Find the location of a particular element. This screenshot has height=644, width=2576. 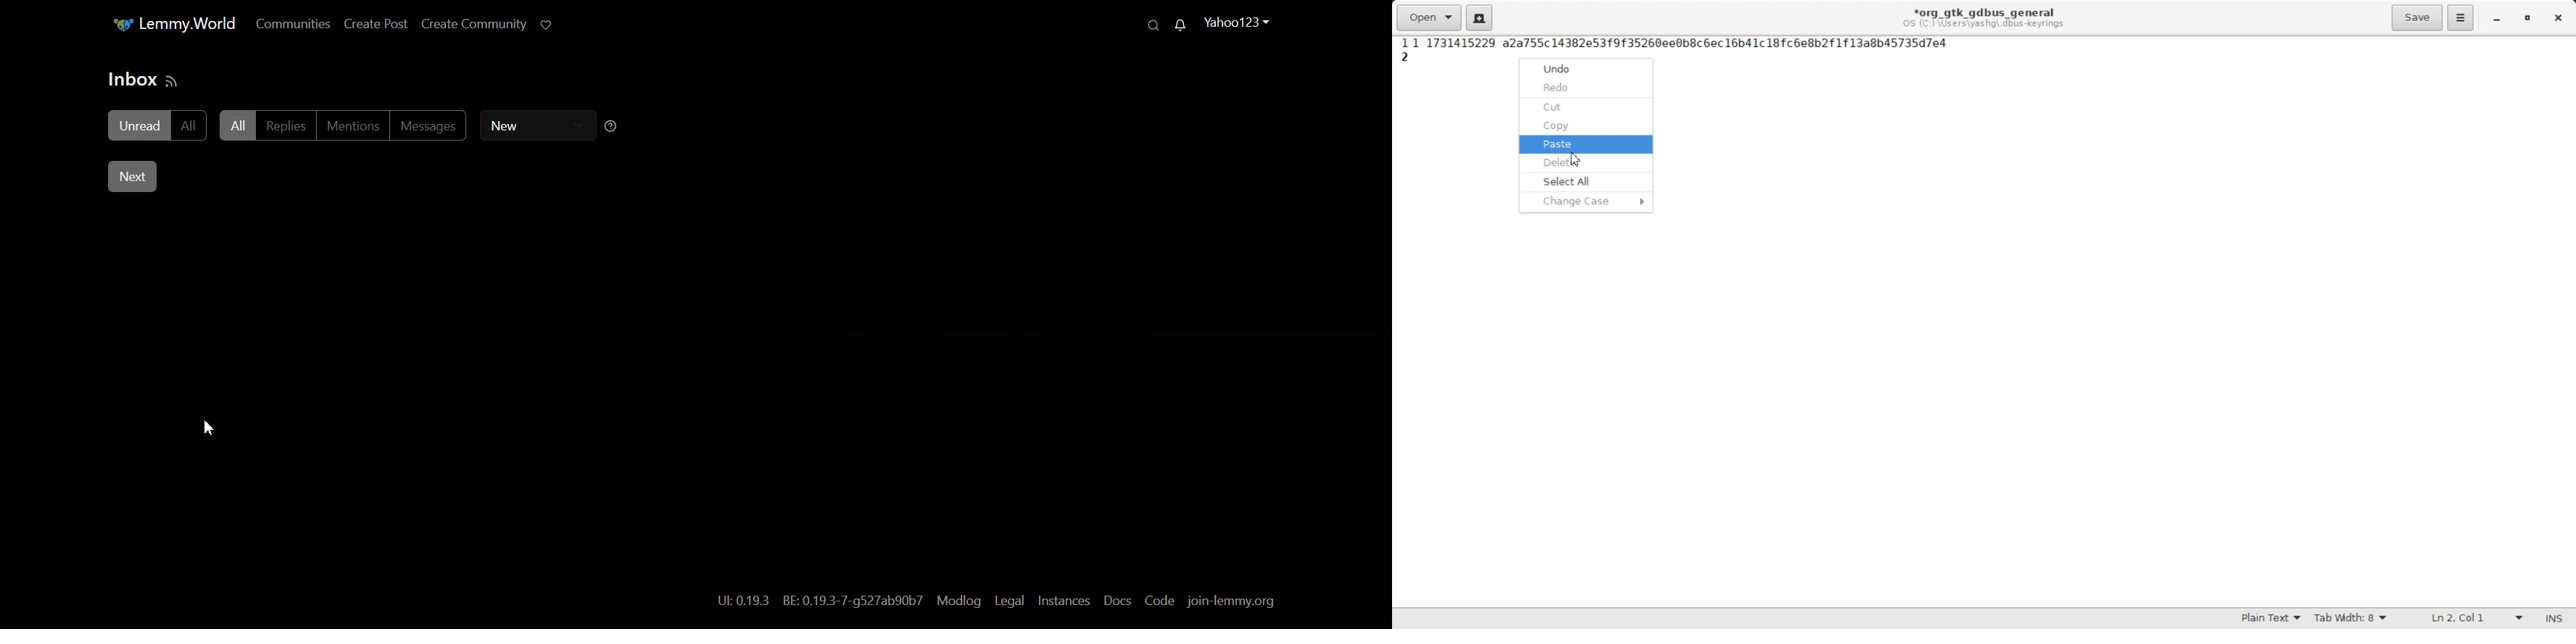

Unread Message is located at coordinates (1180, 25).